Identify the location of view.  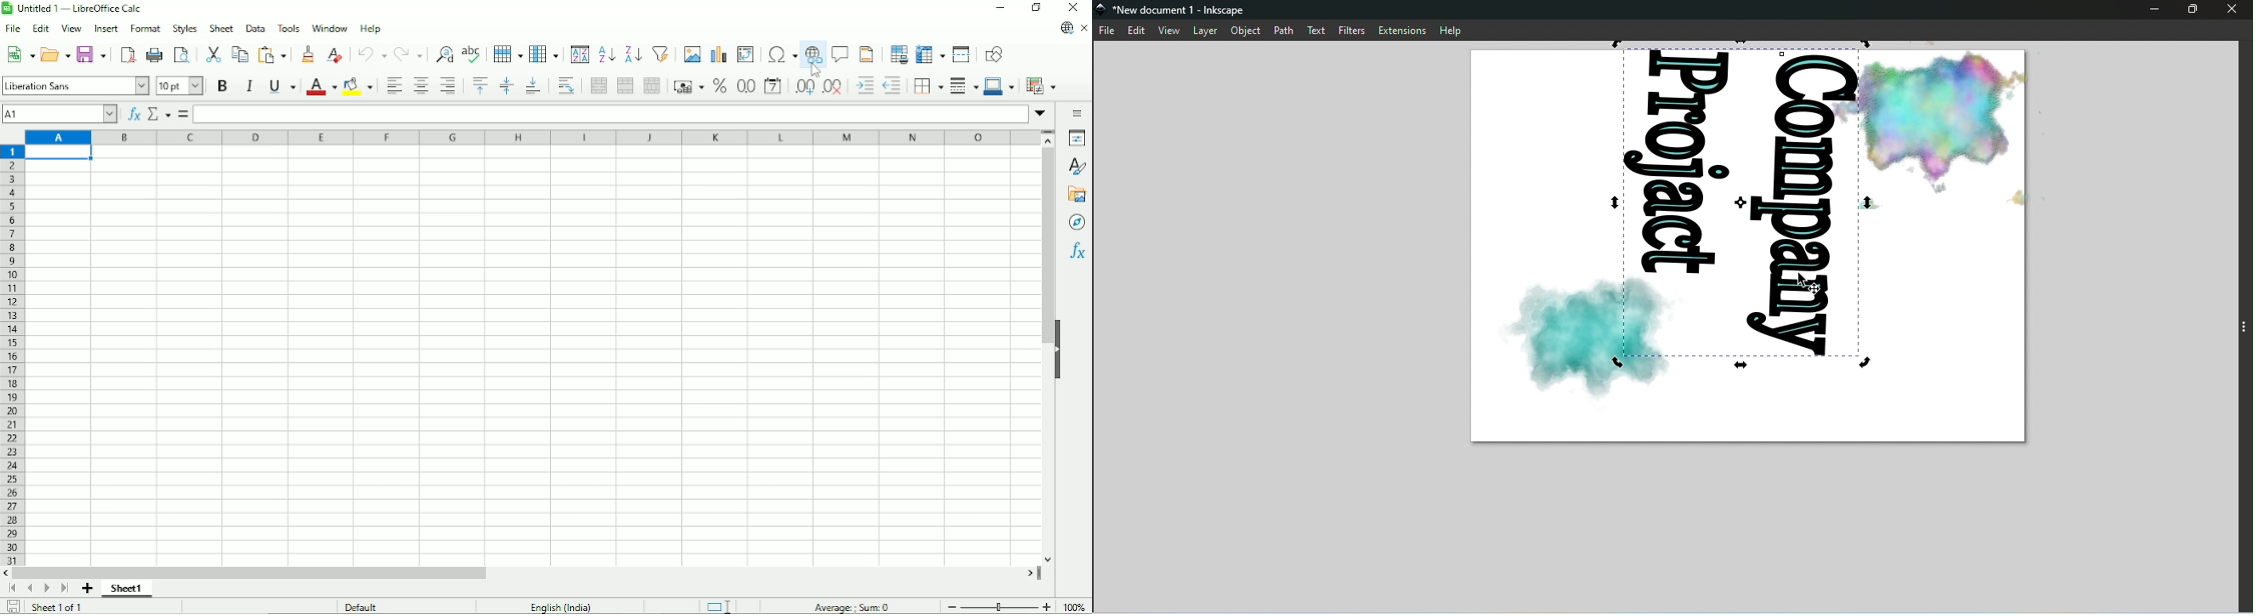
(72, 27).